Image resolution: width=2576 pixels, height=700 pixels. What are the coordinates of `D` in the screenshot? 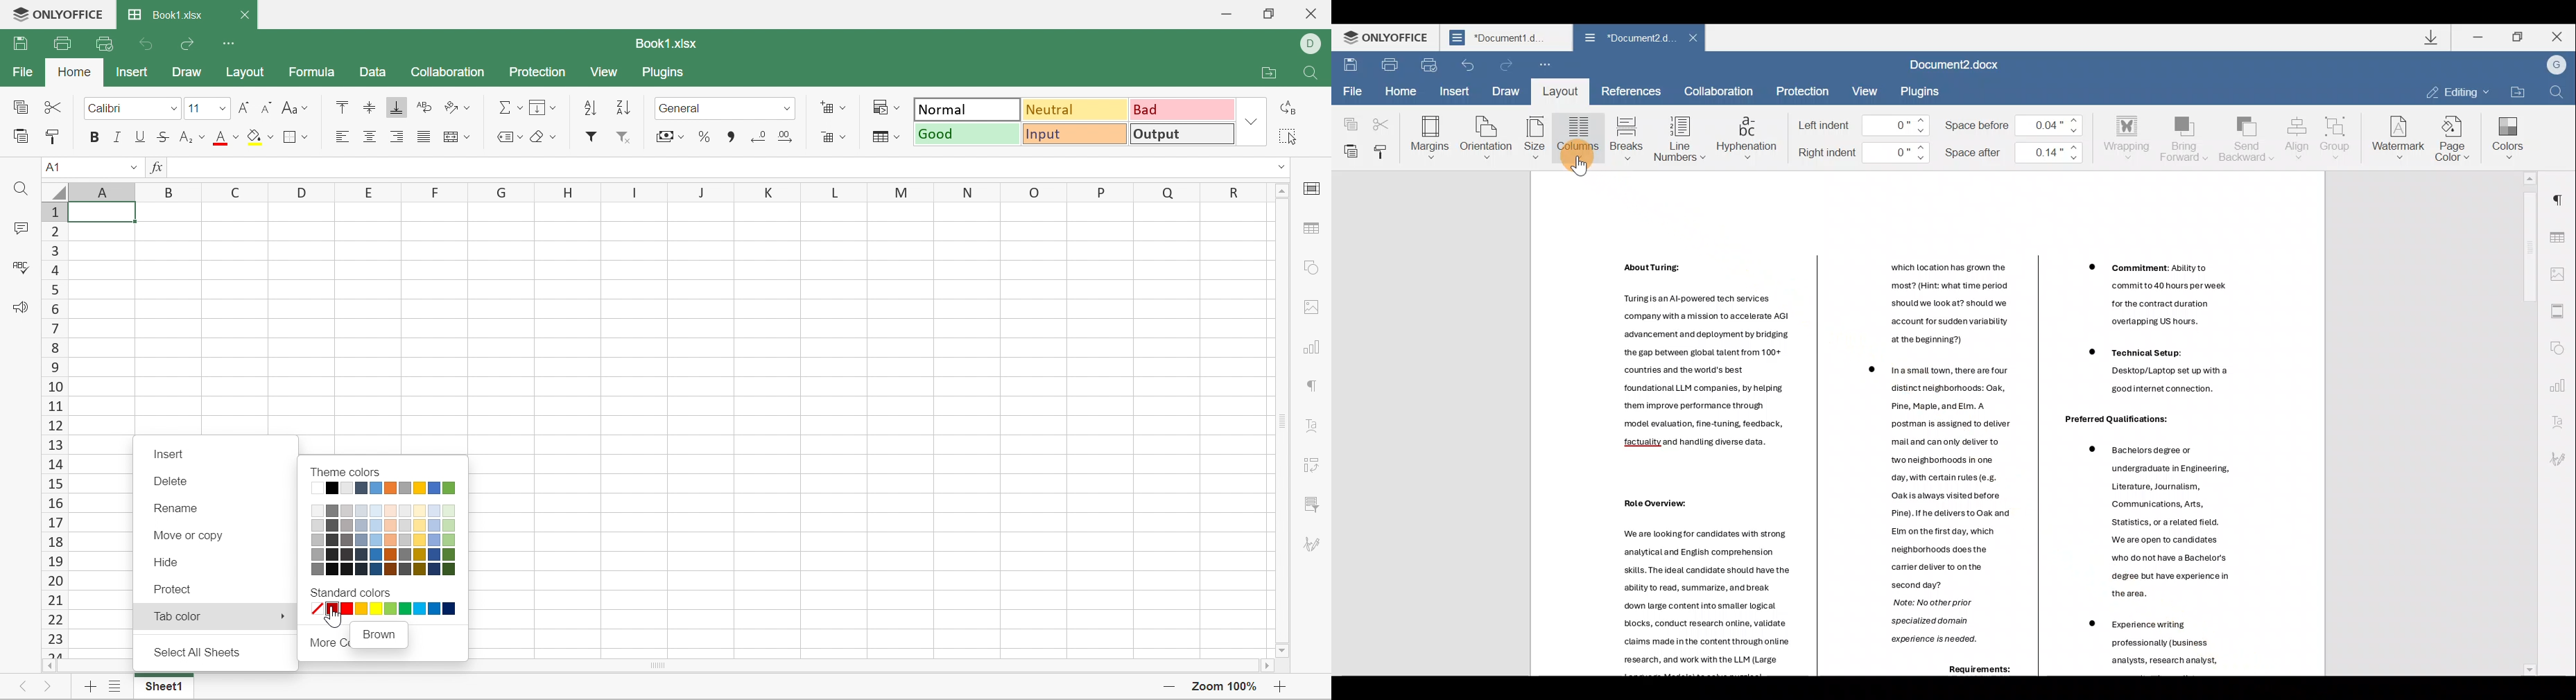 It's located at (304, 192).